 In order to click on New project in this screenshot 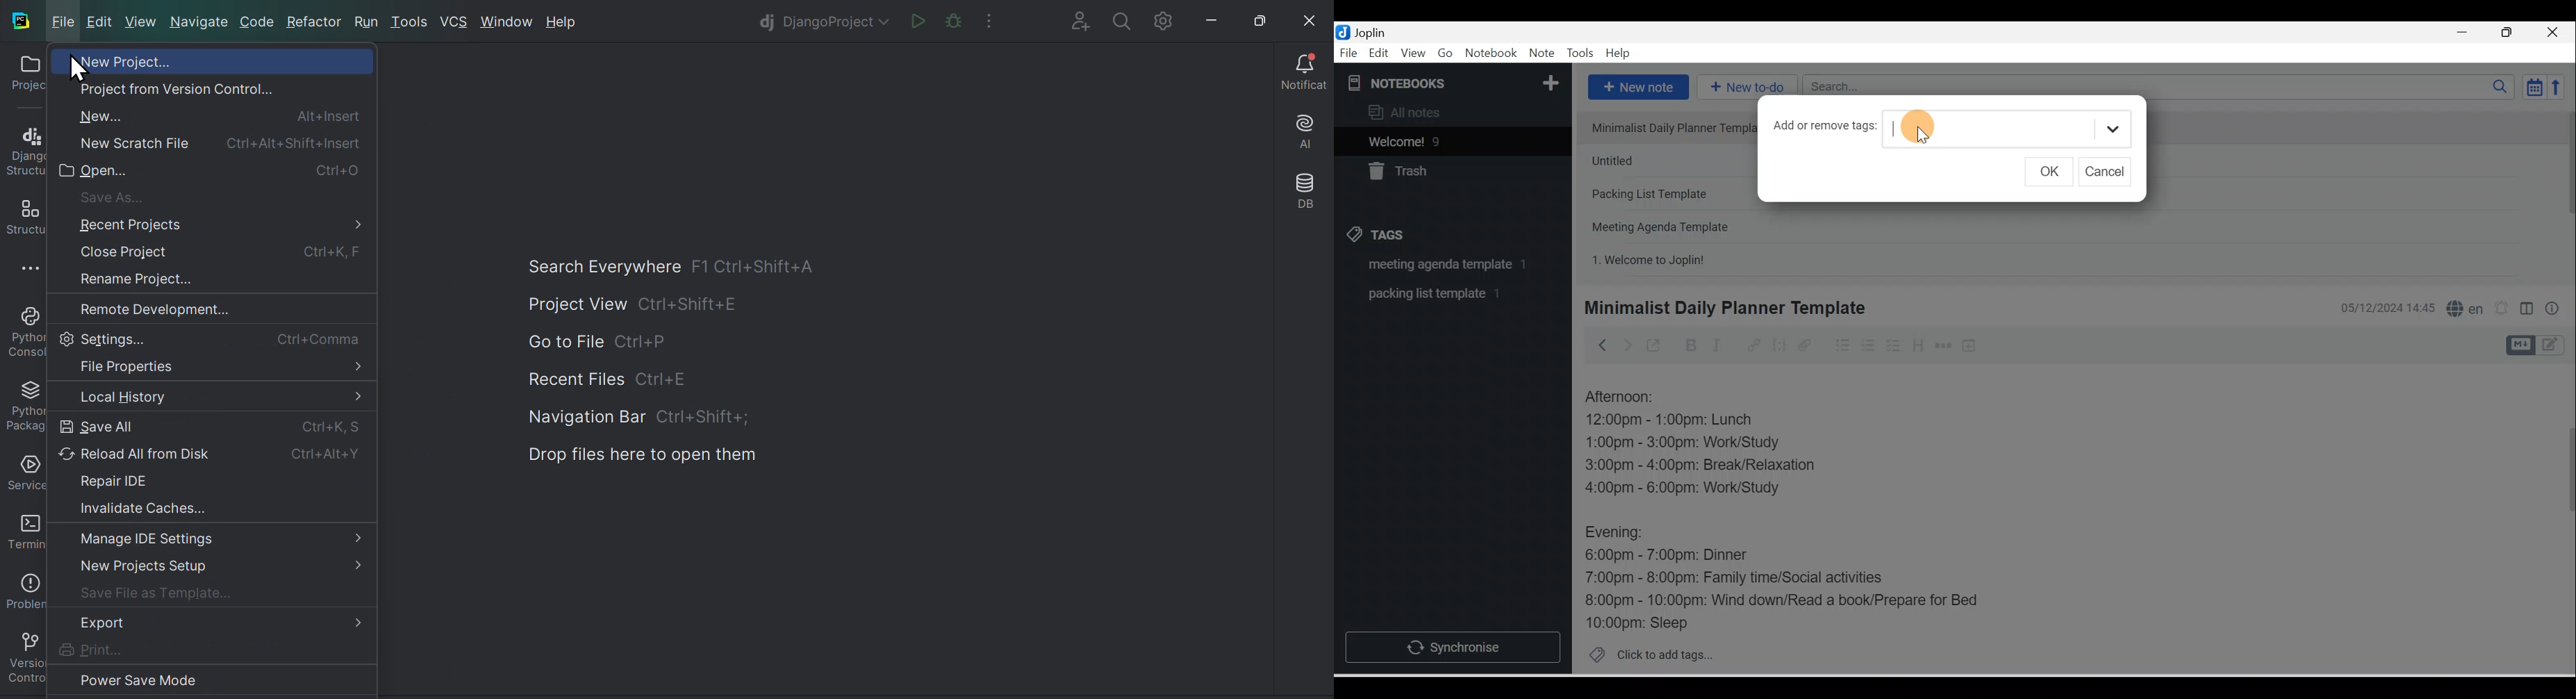, I will do `click(211, 61)`.